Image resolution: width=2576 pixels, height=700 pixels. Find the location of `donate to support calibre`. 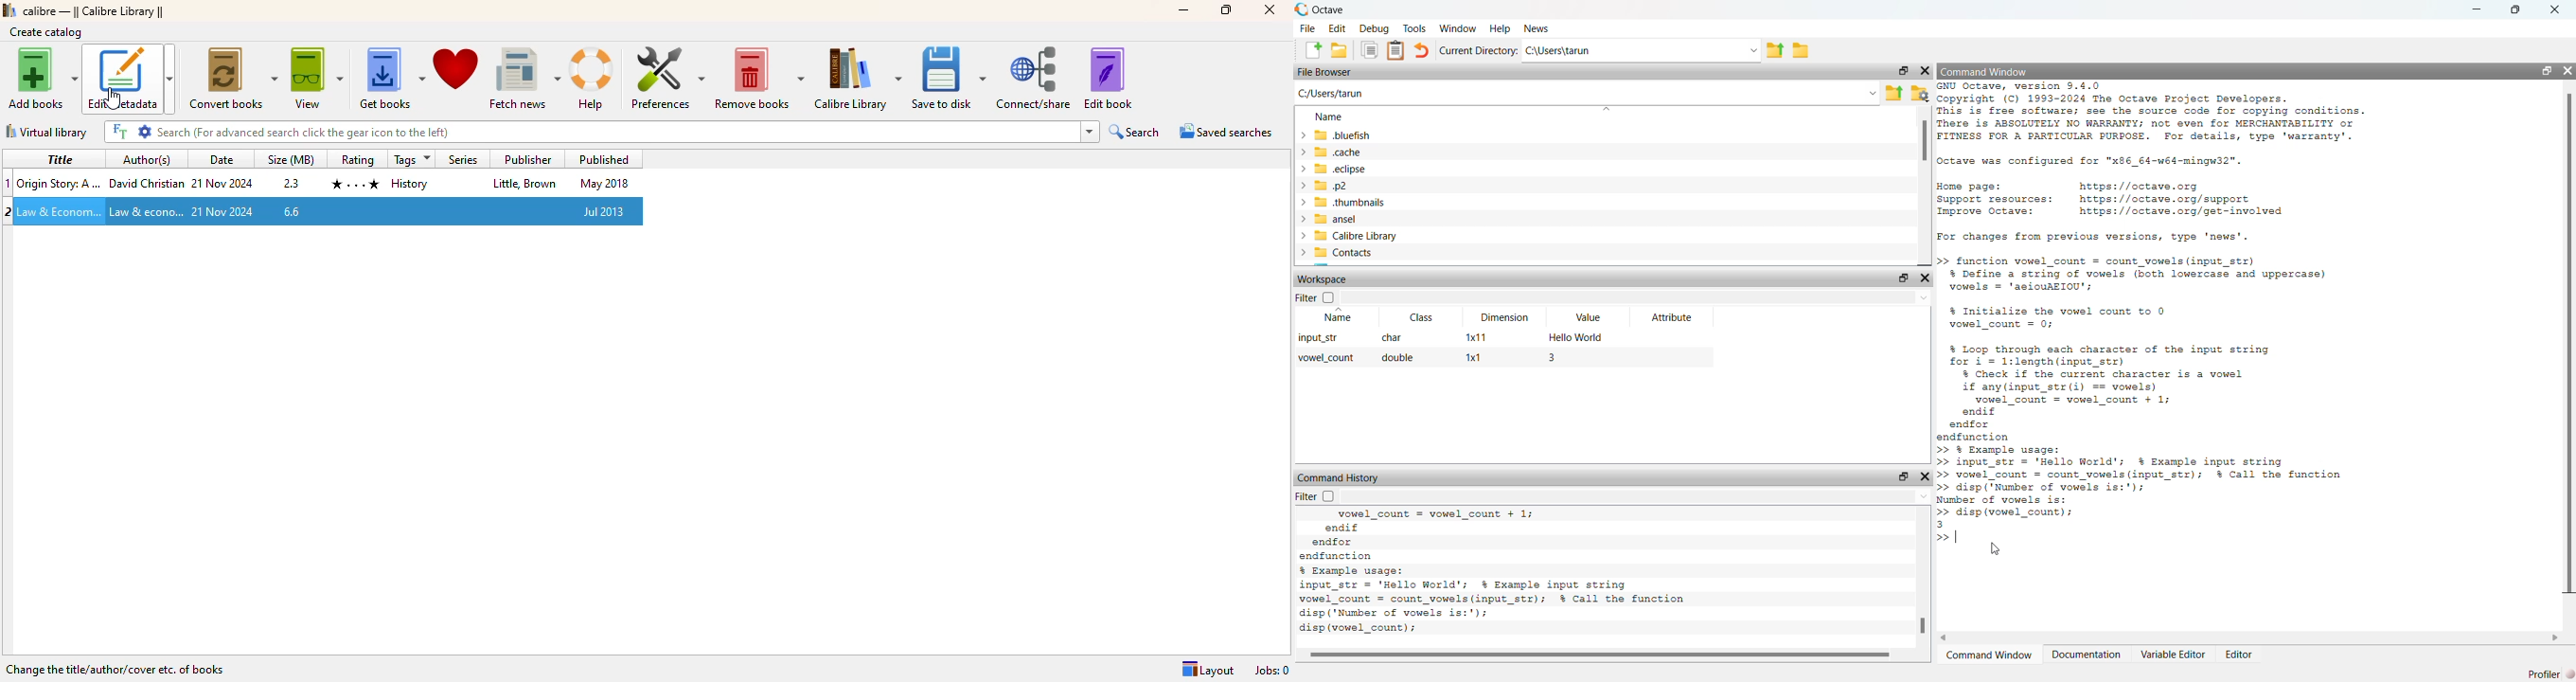

donate to support calibre is located at coordinates (457, 70).